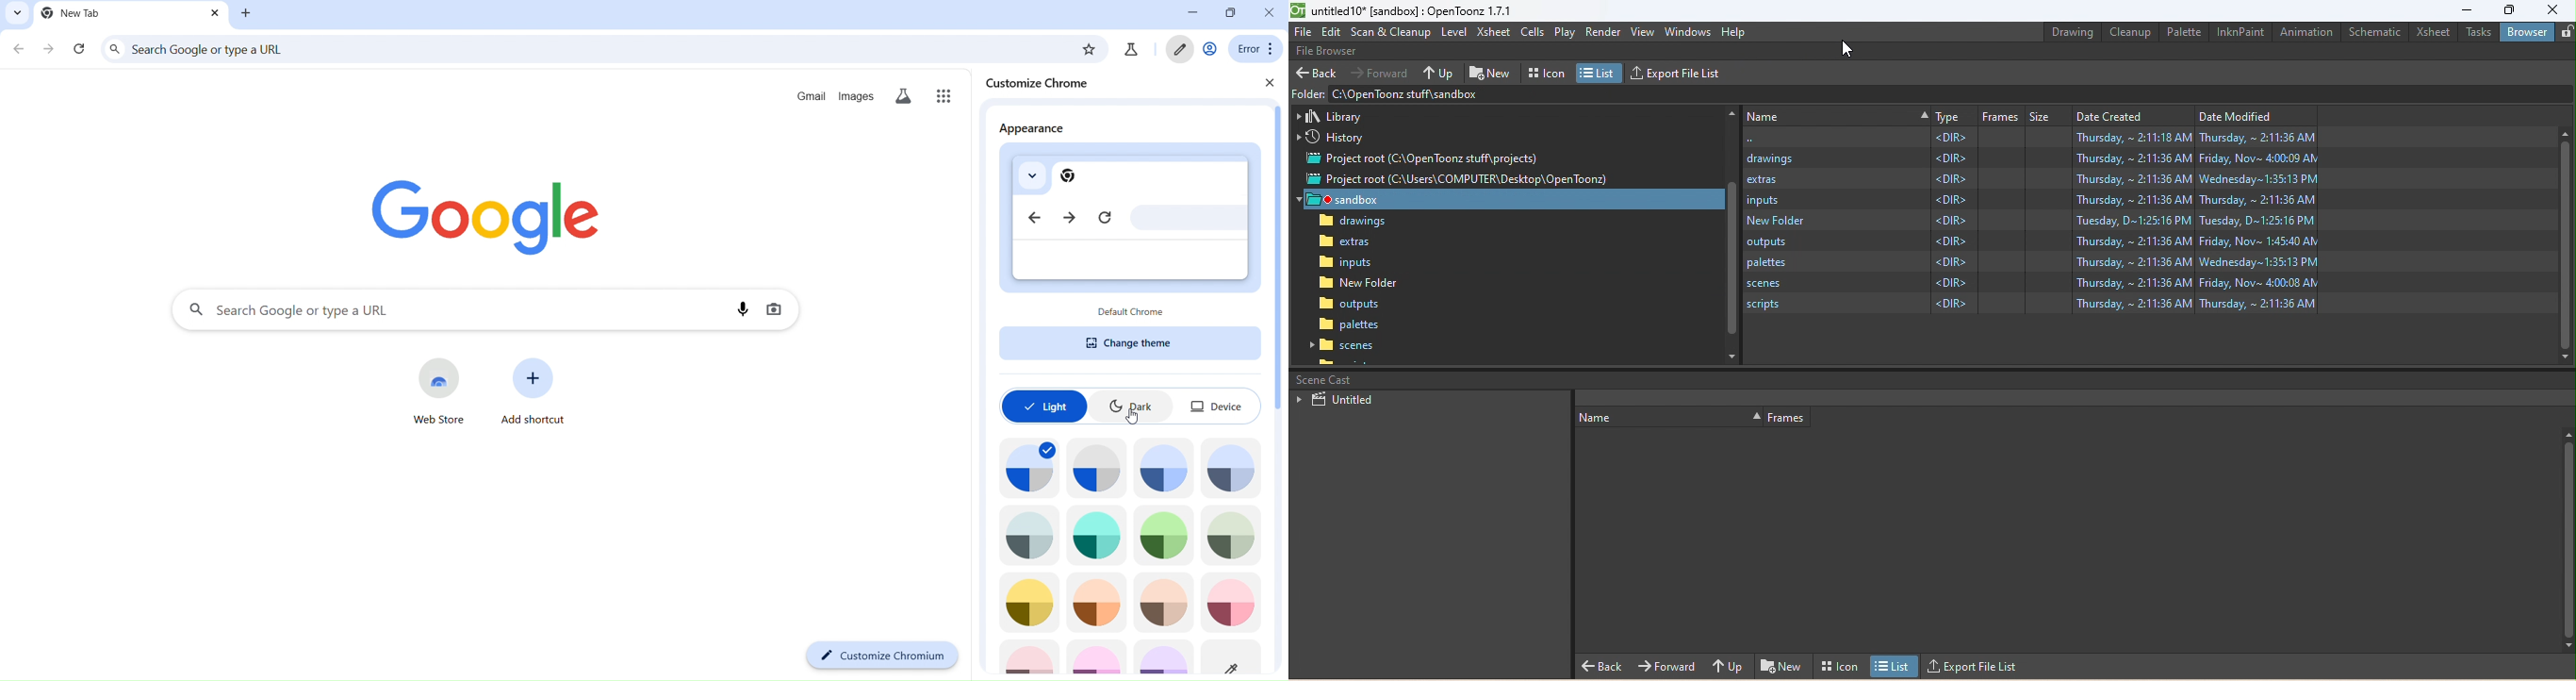 Image resolution: width=2576 pixels, height=700 pixels. What do you see at coordinates (2566, 31) in the screenshot?
I see `lock rooms tab` at bounding box center [2566, 31].